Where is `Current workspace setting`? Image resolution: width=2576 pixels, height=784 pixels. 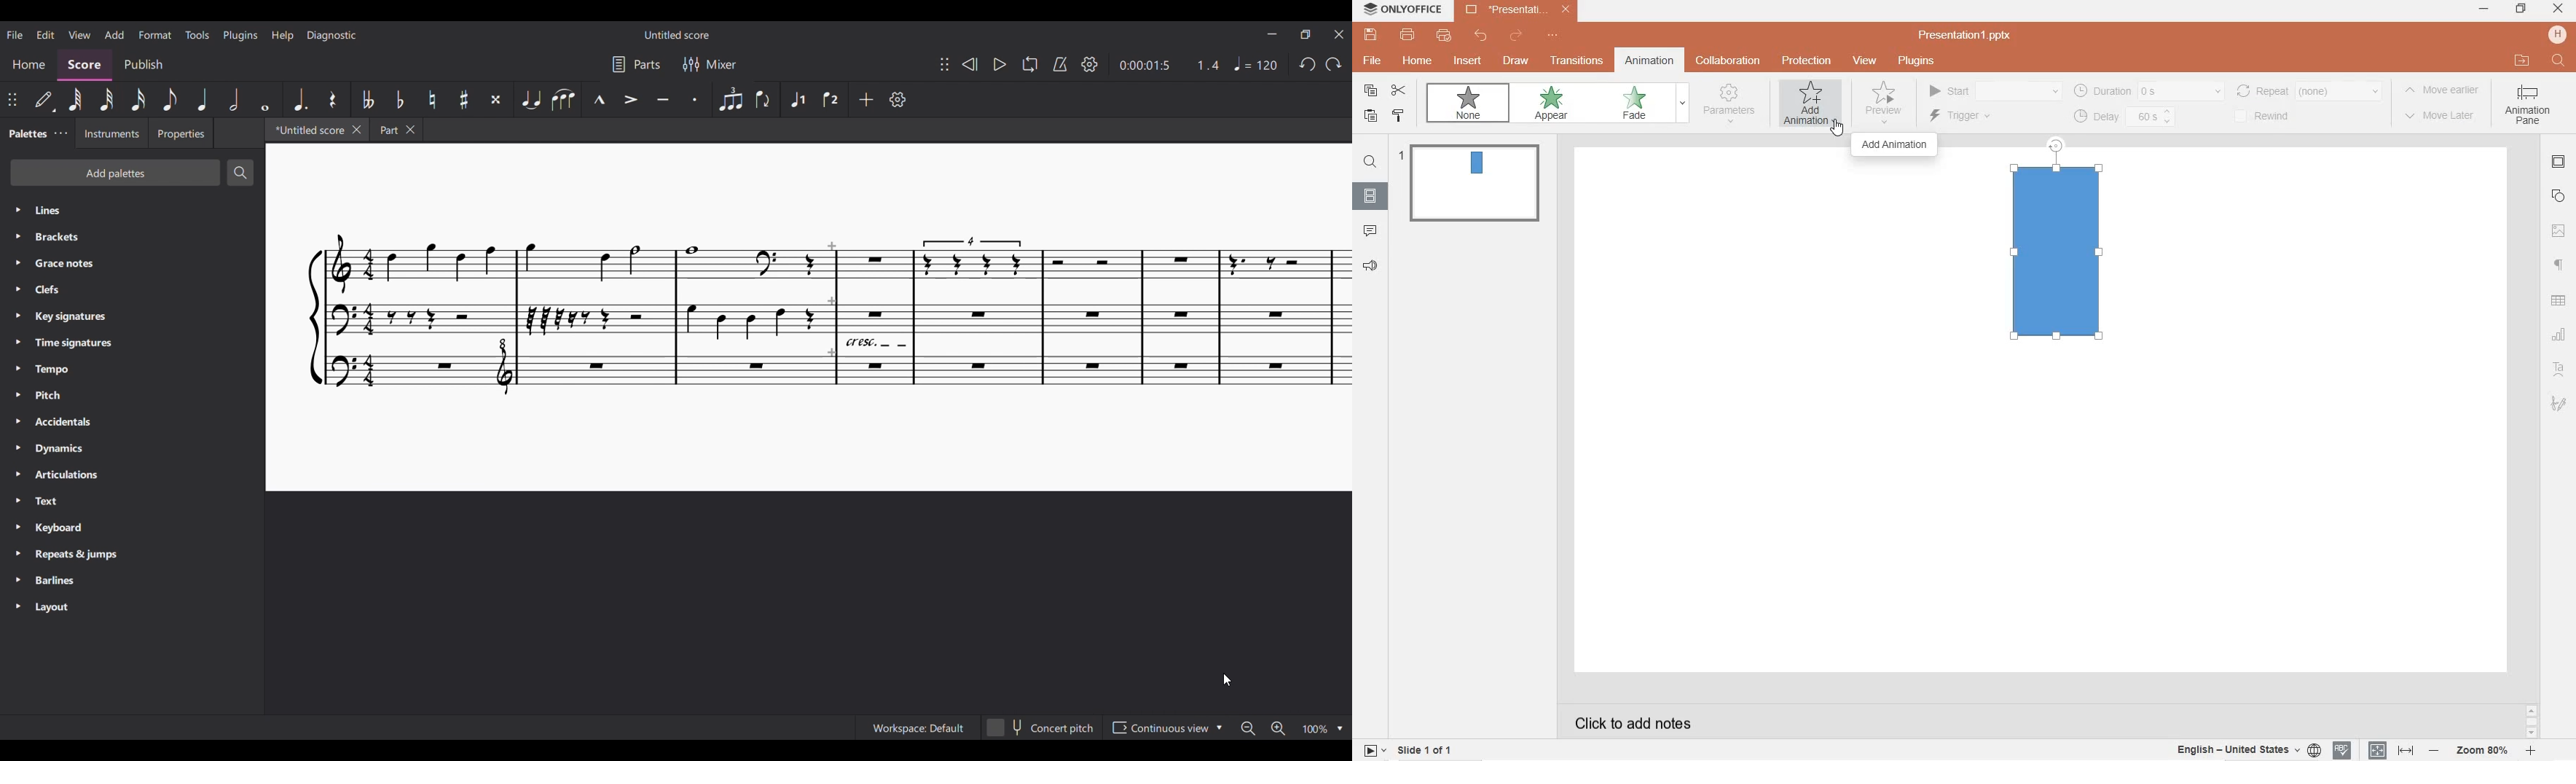
Current workspace setting is located at coordinates (937, 730).